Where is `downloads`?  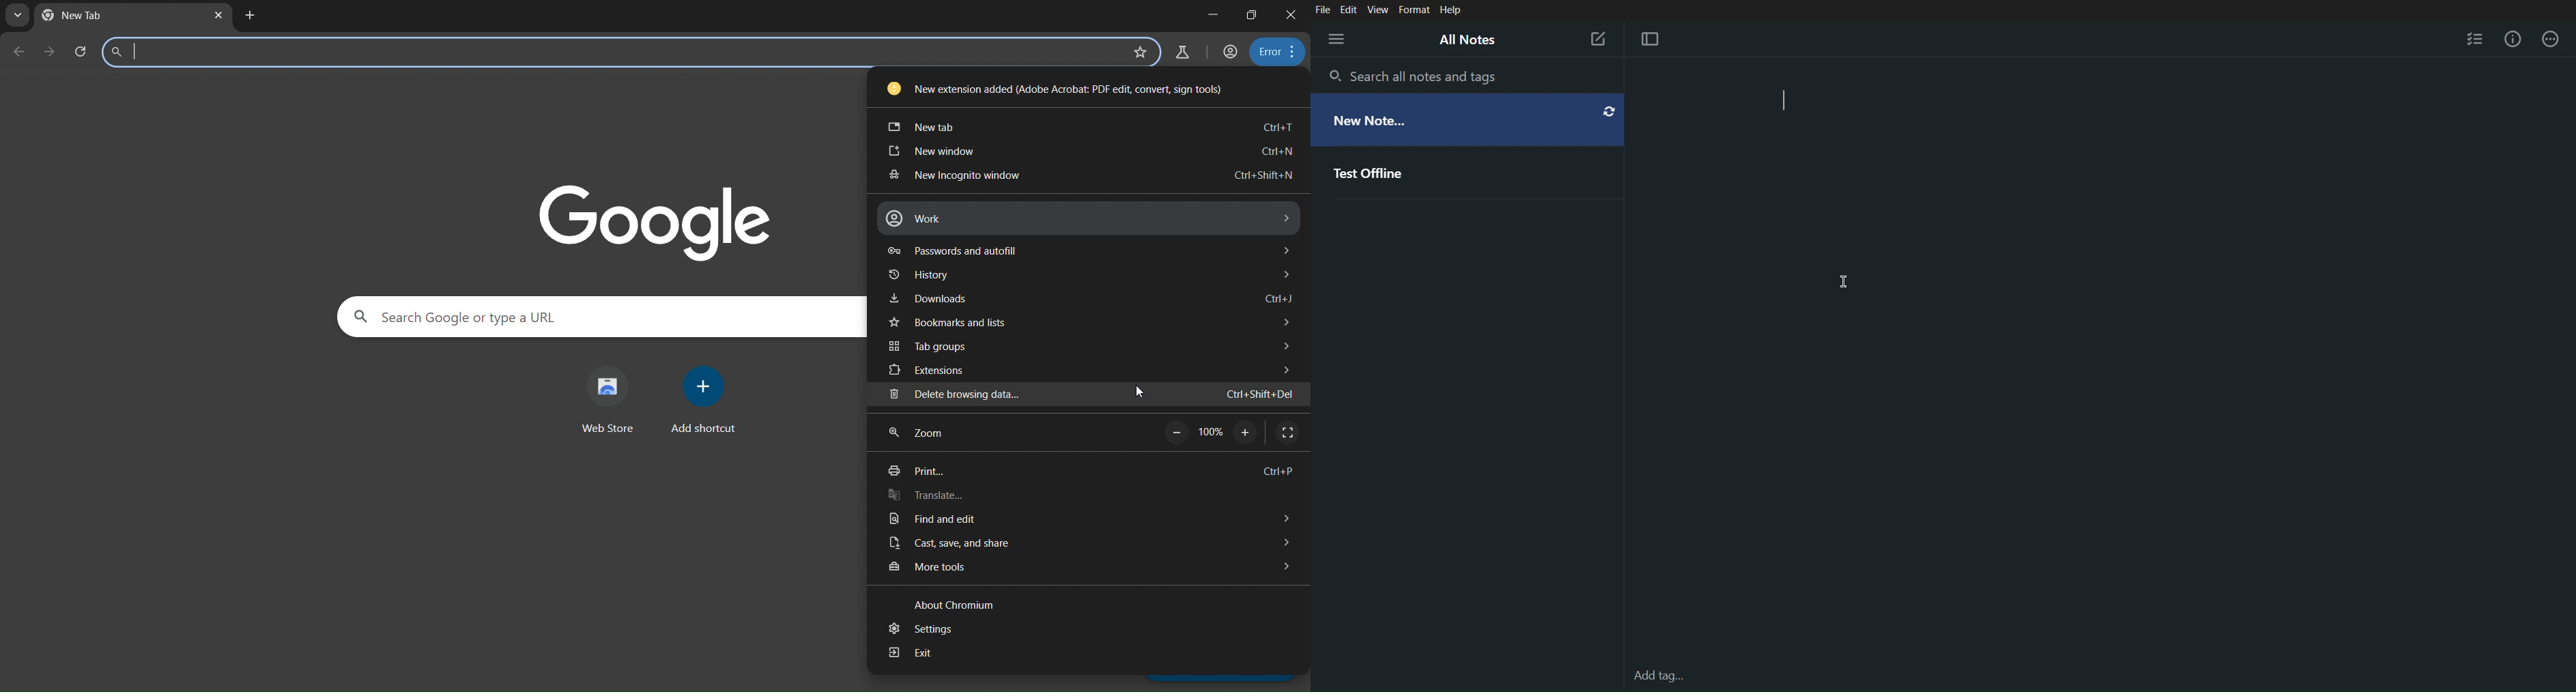 downloads is located at coordinates (1089, 300).